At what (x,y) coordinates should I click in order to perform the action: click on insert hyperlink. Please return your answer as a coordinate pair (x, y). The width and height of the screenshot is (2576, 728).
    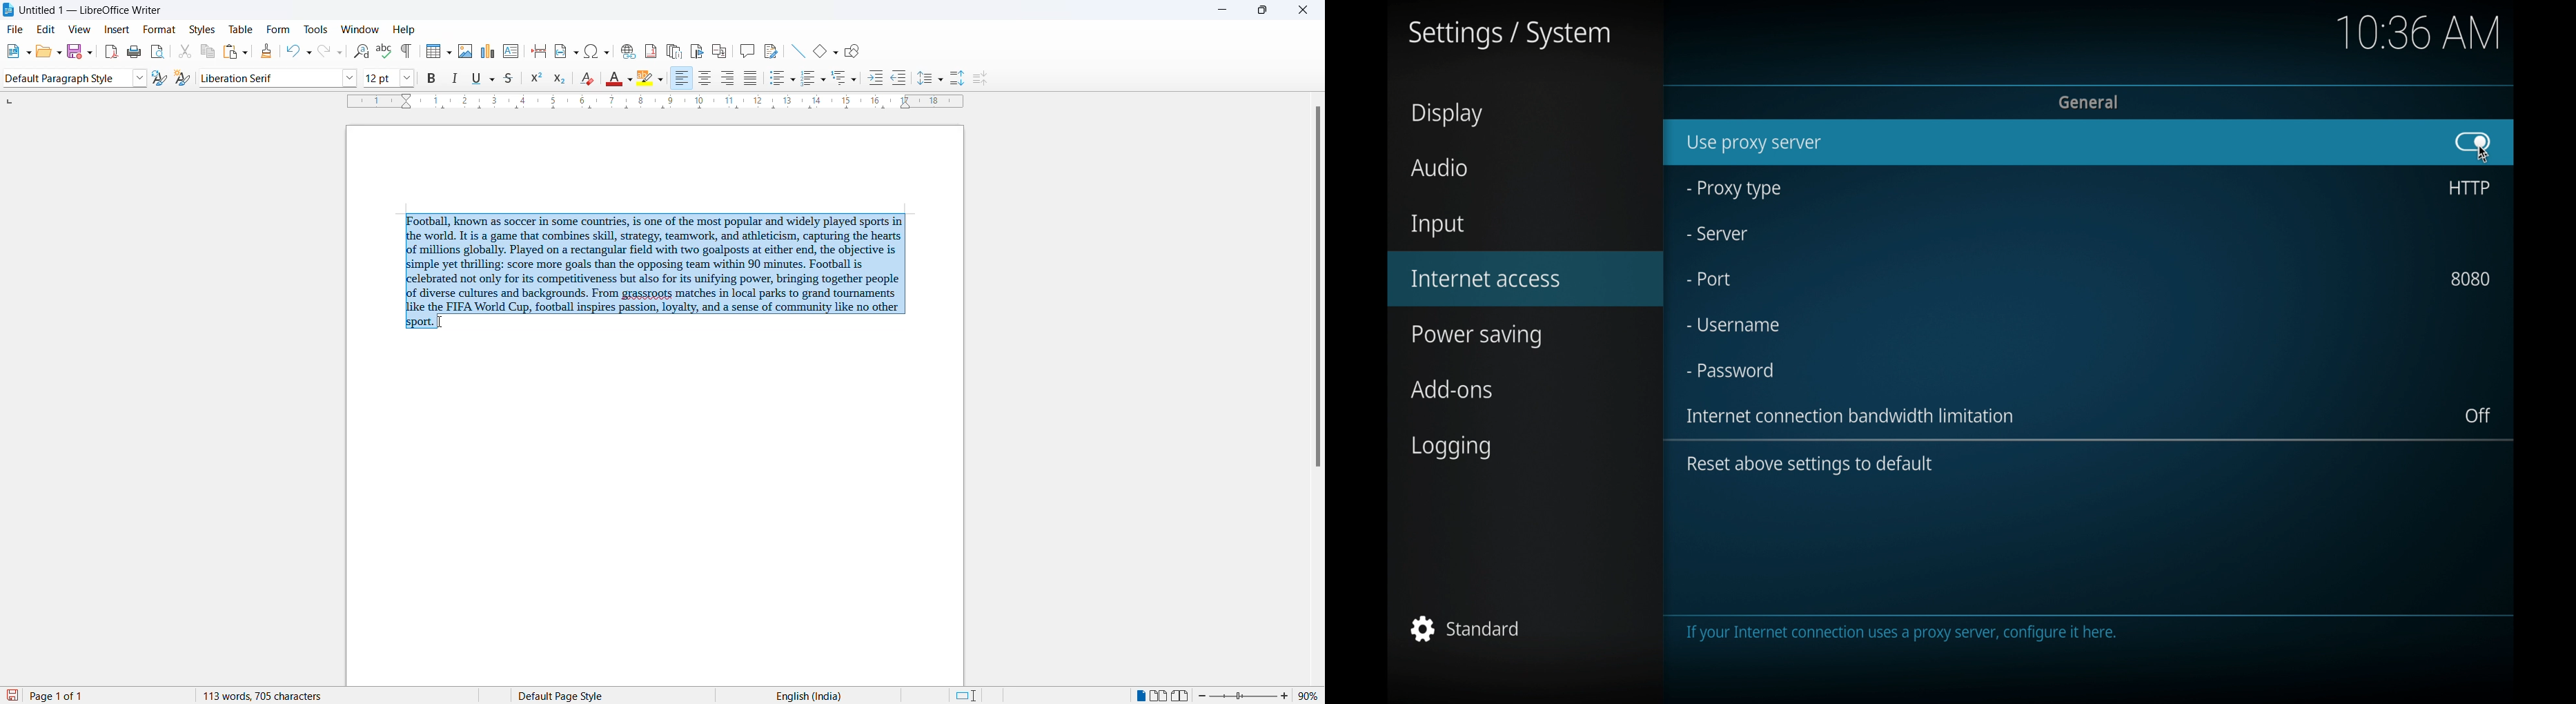
    Looking at the image, I should click on (627, 53).